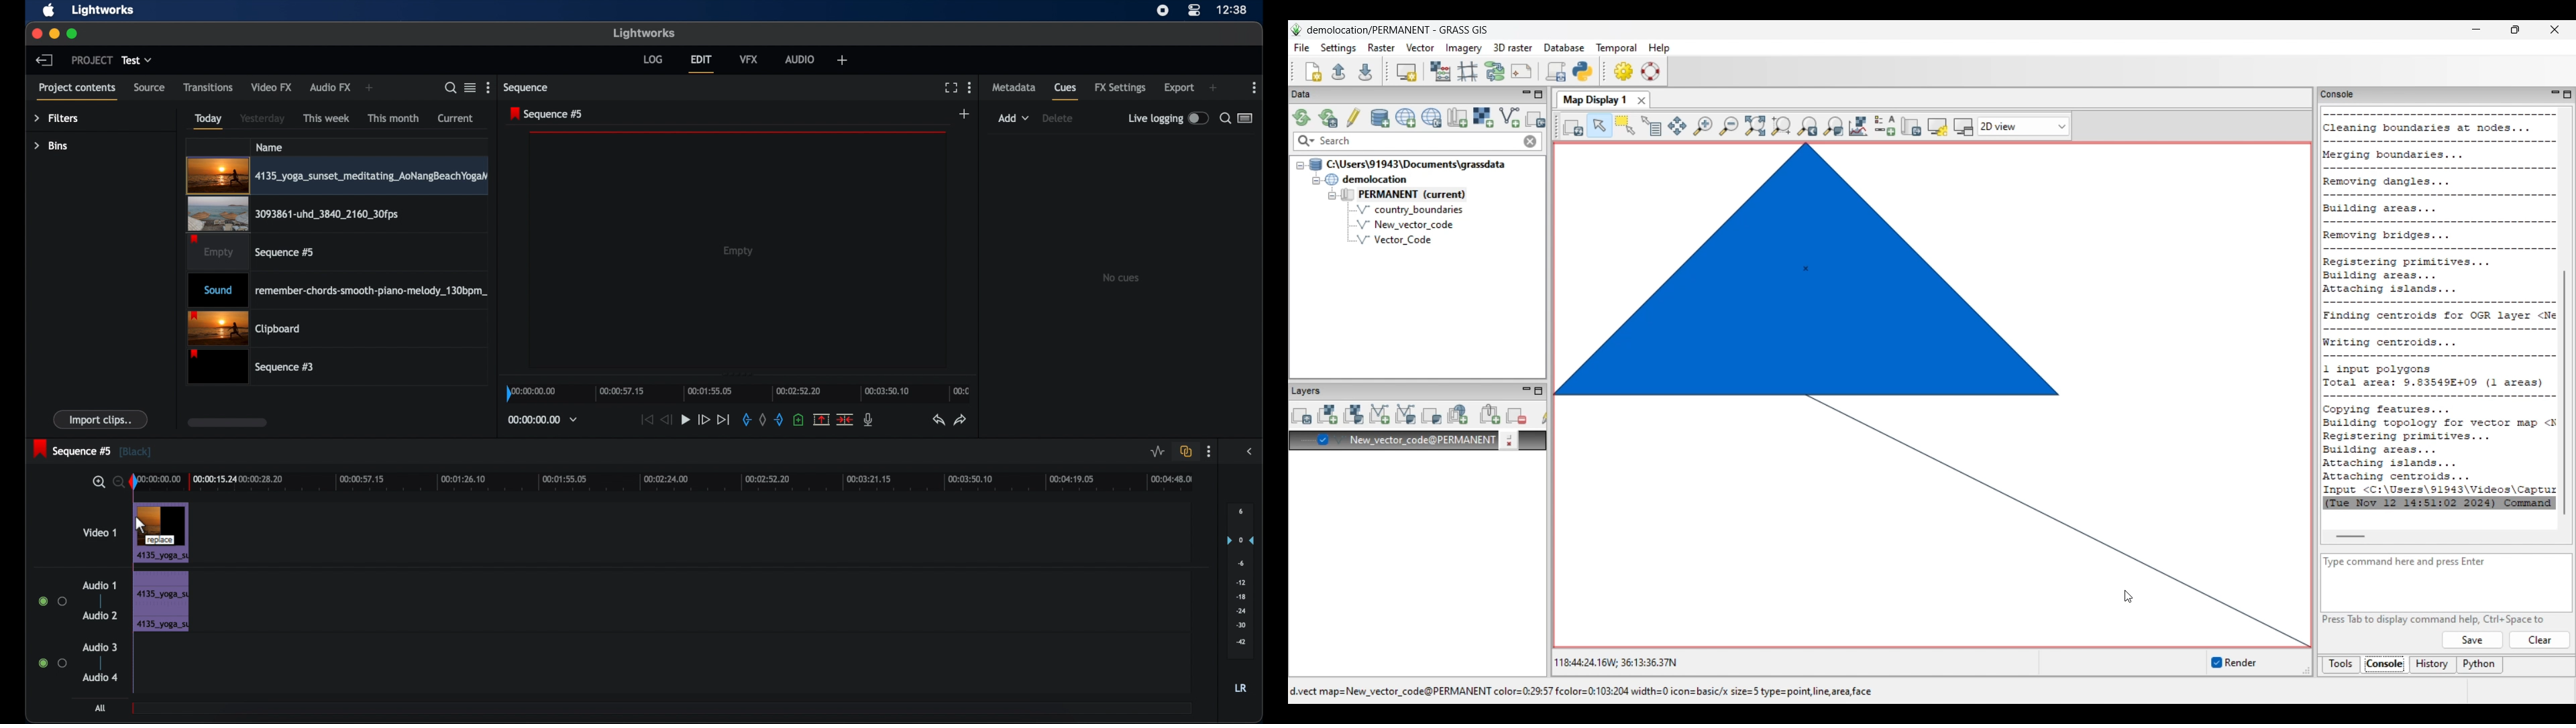 The image size is (2576, 728). What do you see at coordinates (140, 526) in the screenshot?
I see `cursor` at bounding box center [140, 526].